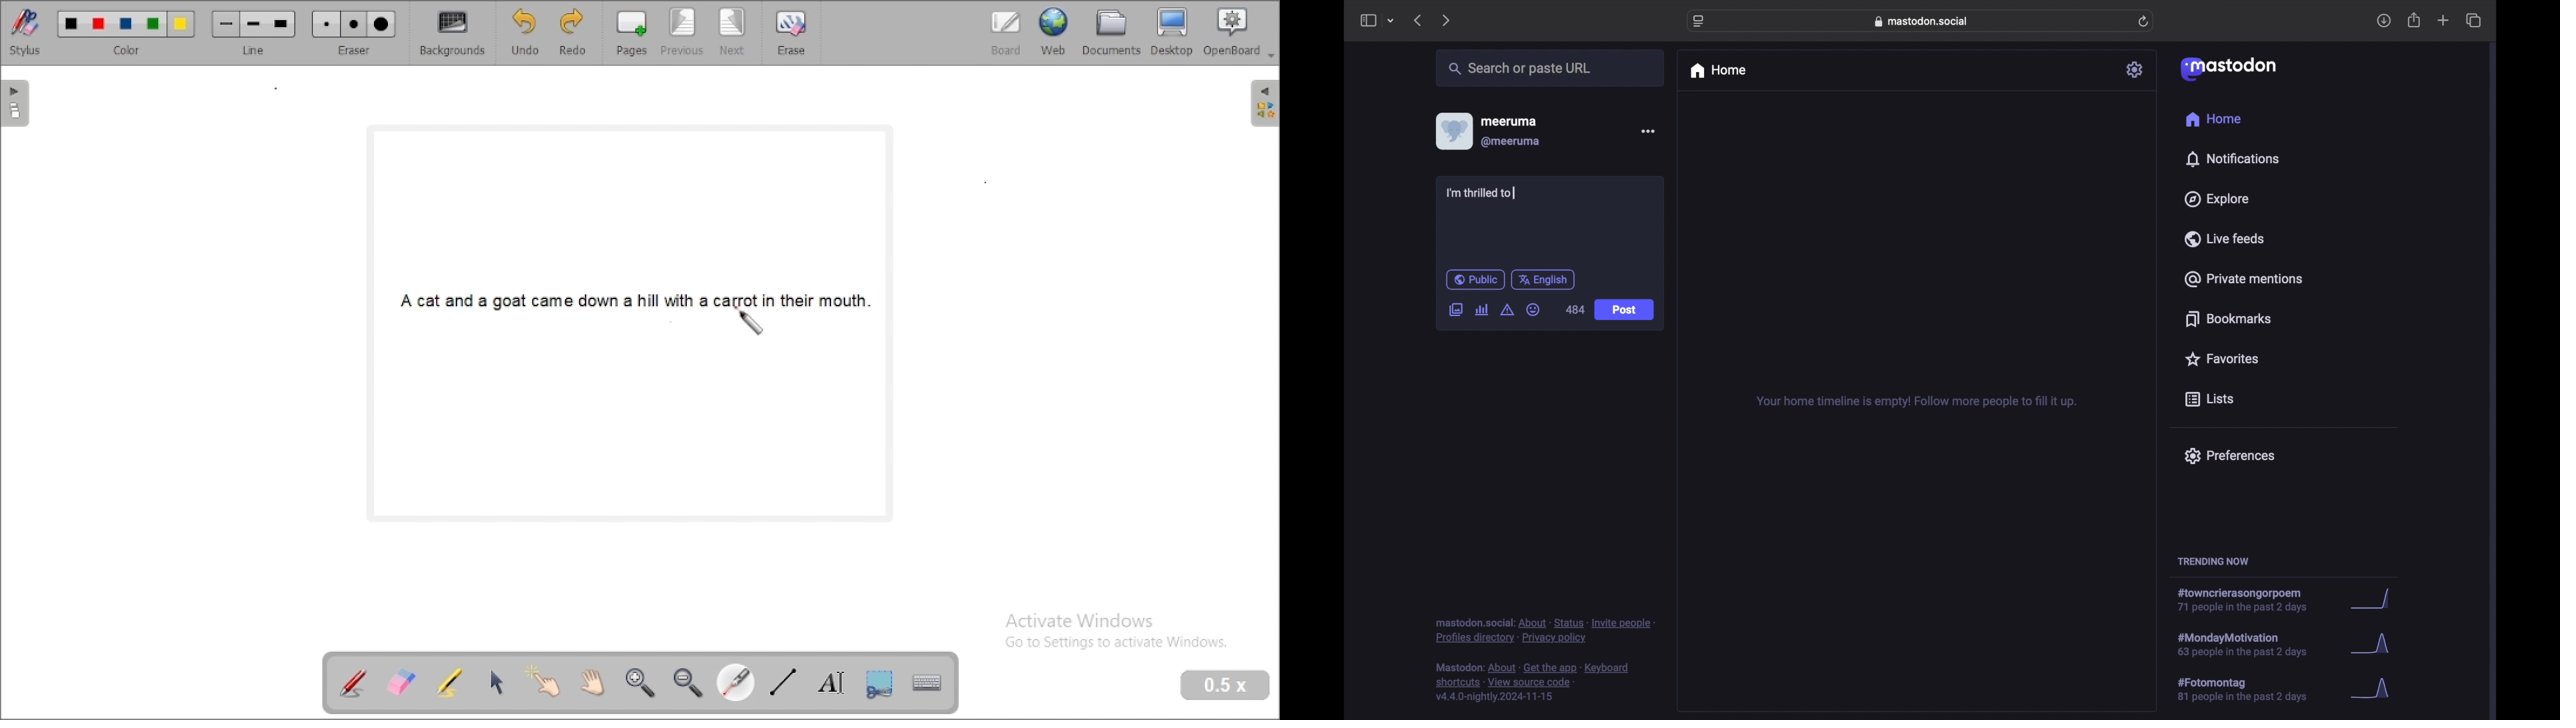 The height and width of the screenshot is (728, 2576). I want to click on footnote, so click(1545, 631).